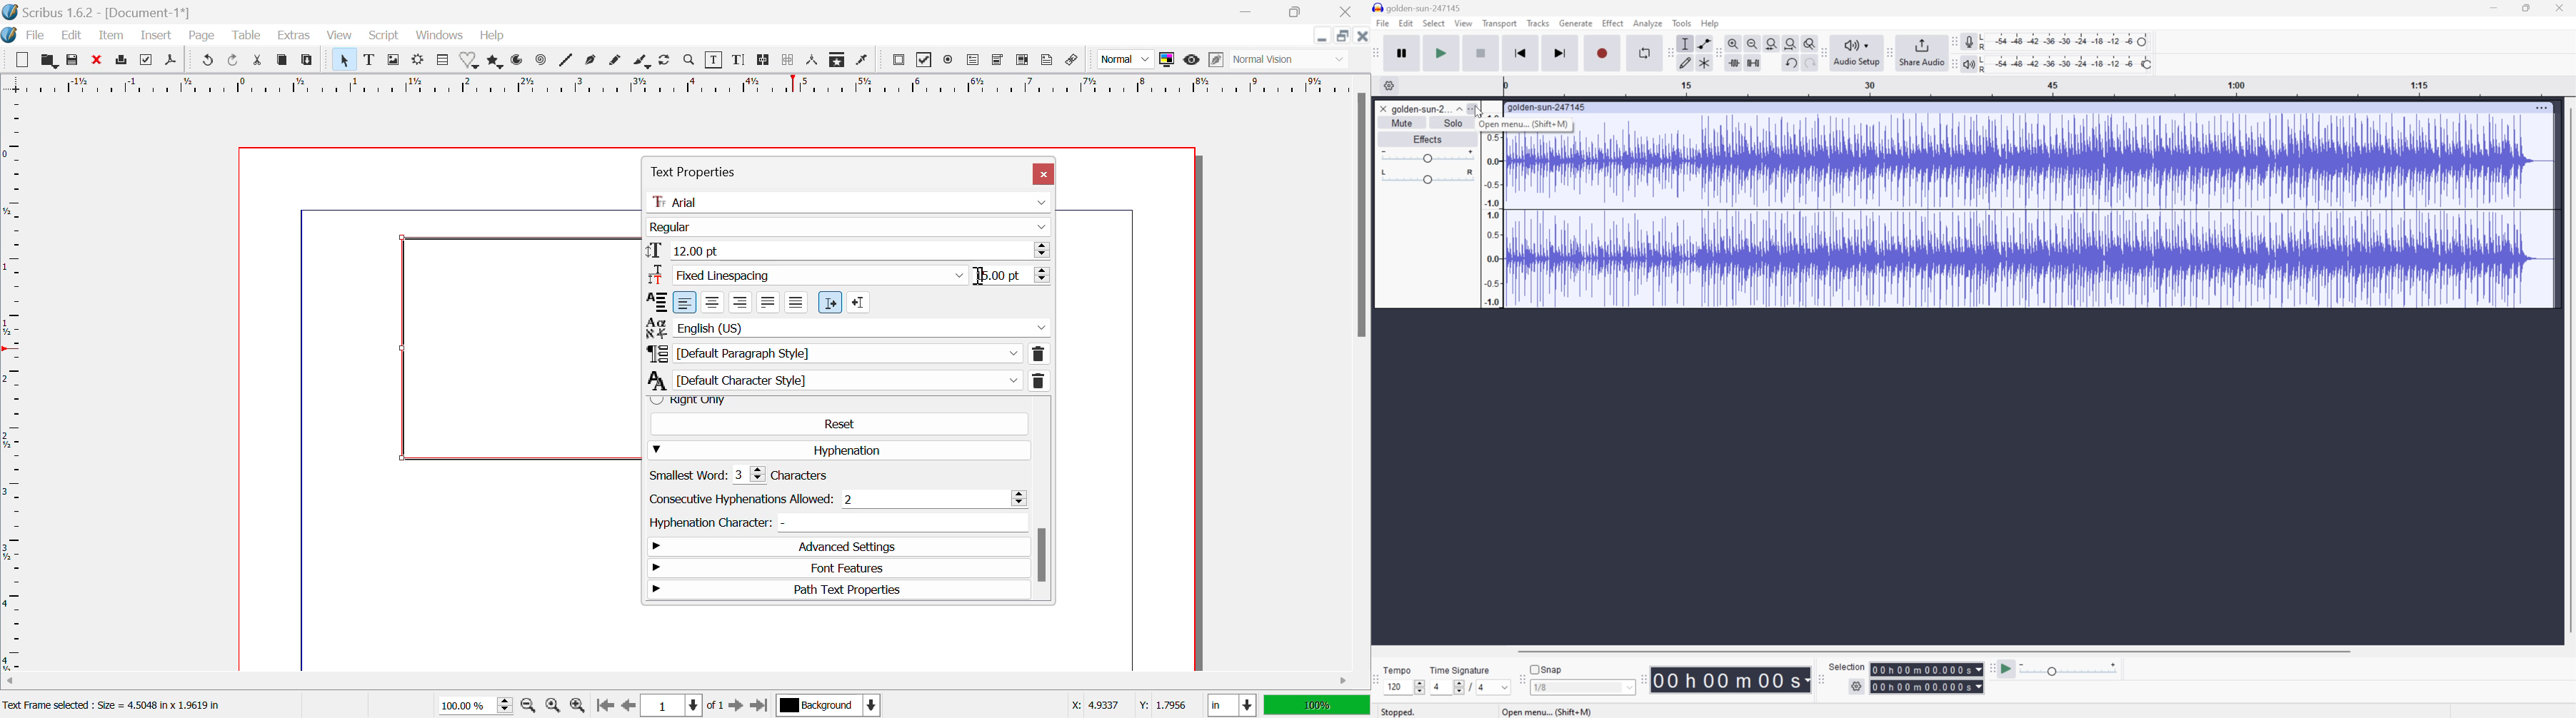  Describe the element at coordinates (1649, 24) in the screenshot. I see `Analyze` at that location.